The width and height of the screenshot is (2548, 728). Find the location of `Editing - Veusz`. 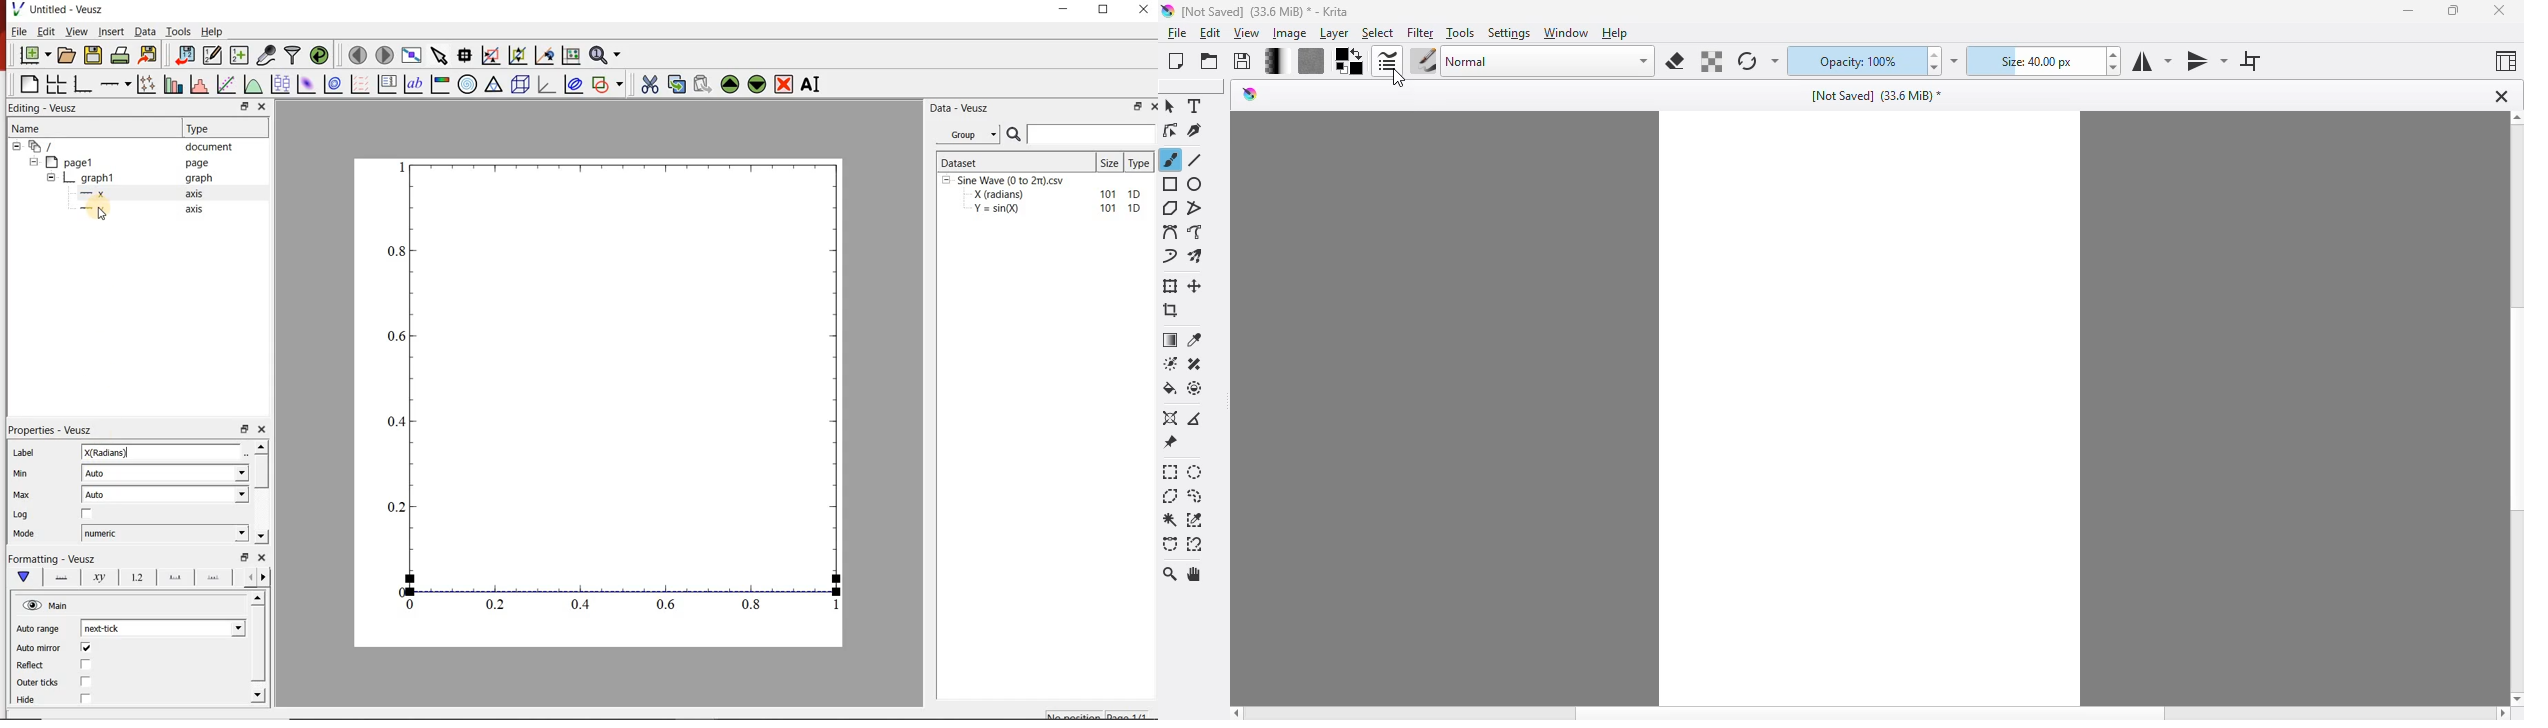

Editing - Veusz is located at coordinates (46, 108).